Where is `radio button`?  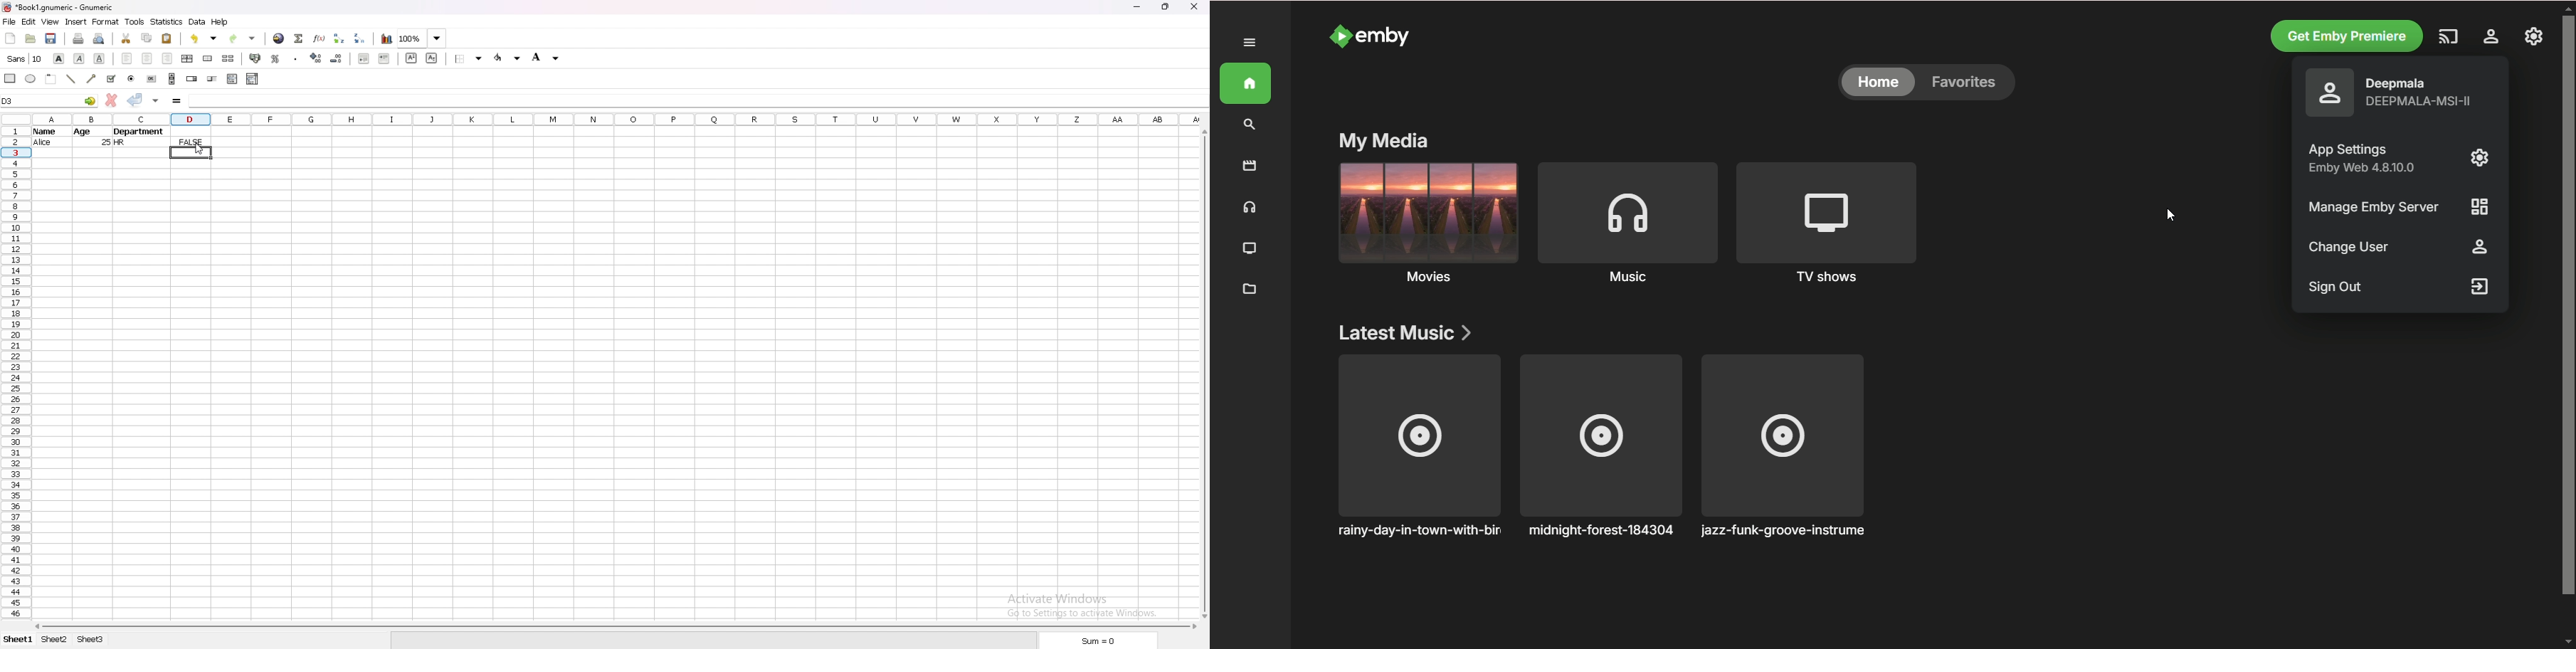 radio button is located at coordinates (131, 78).